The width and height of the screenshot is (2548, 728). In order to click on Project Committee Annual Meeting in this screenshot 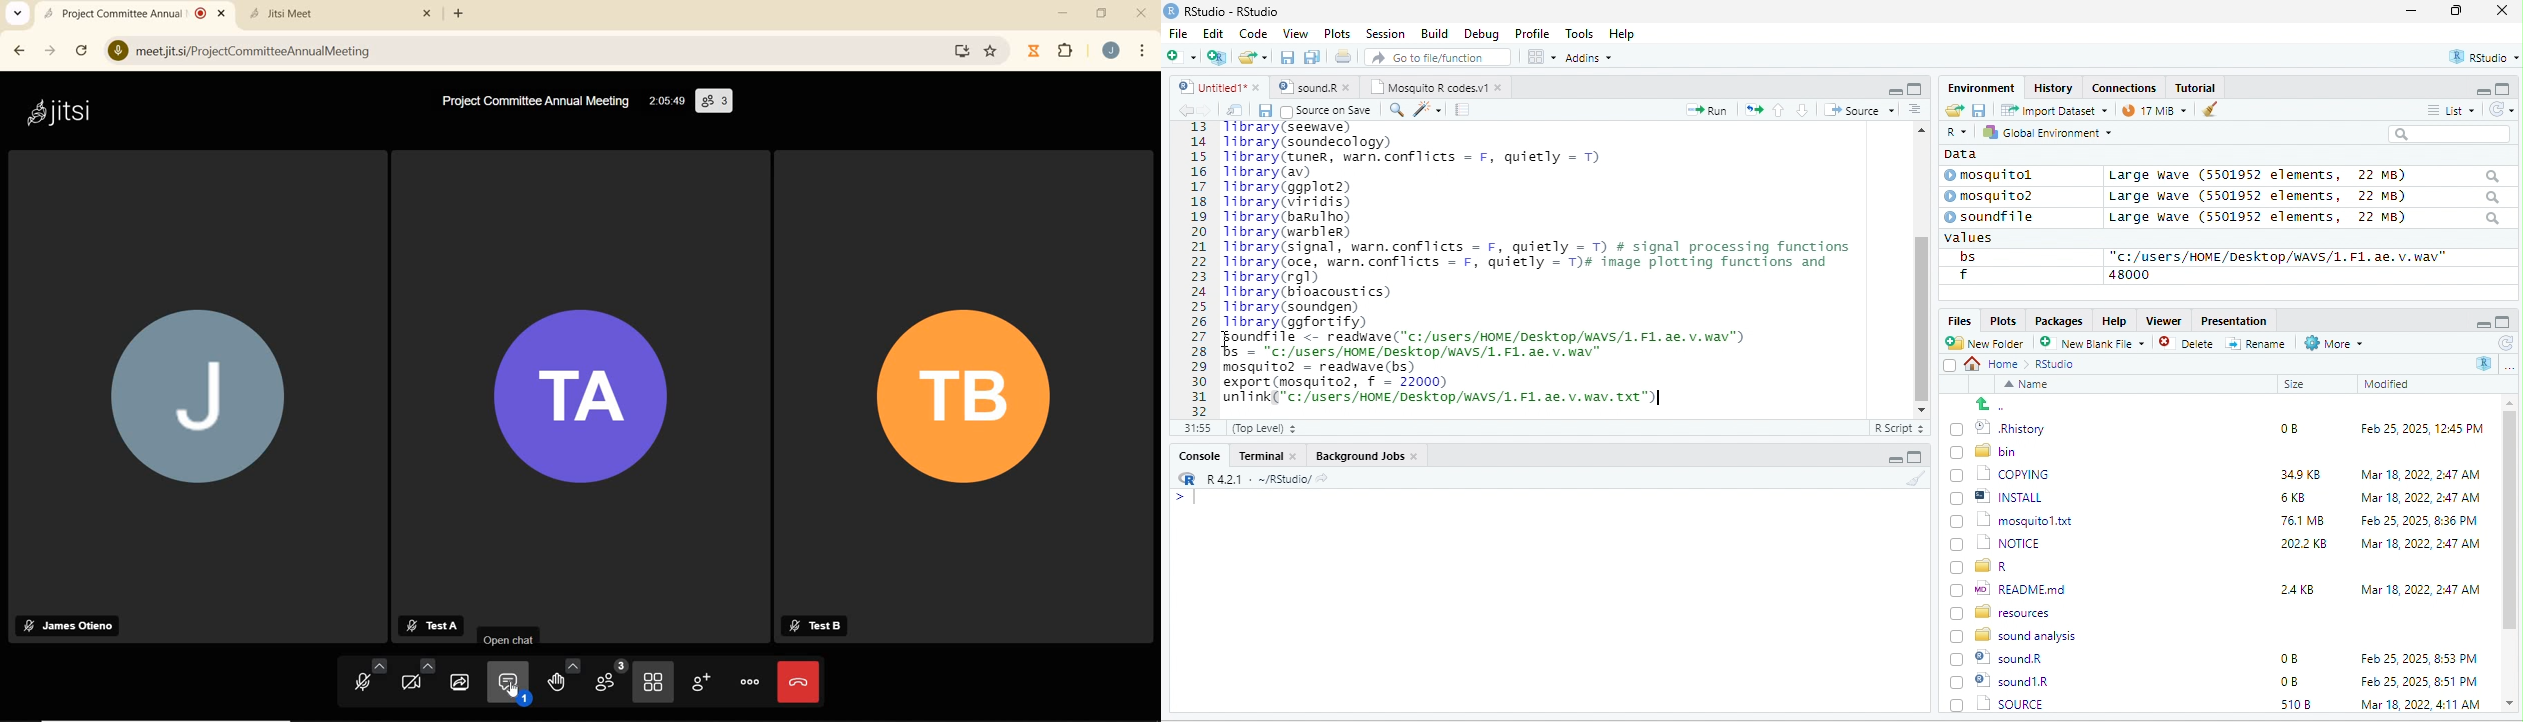, I will do `click(526, 102)`.